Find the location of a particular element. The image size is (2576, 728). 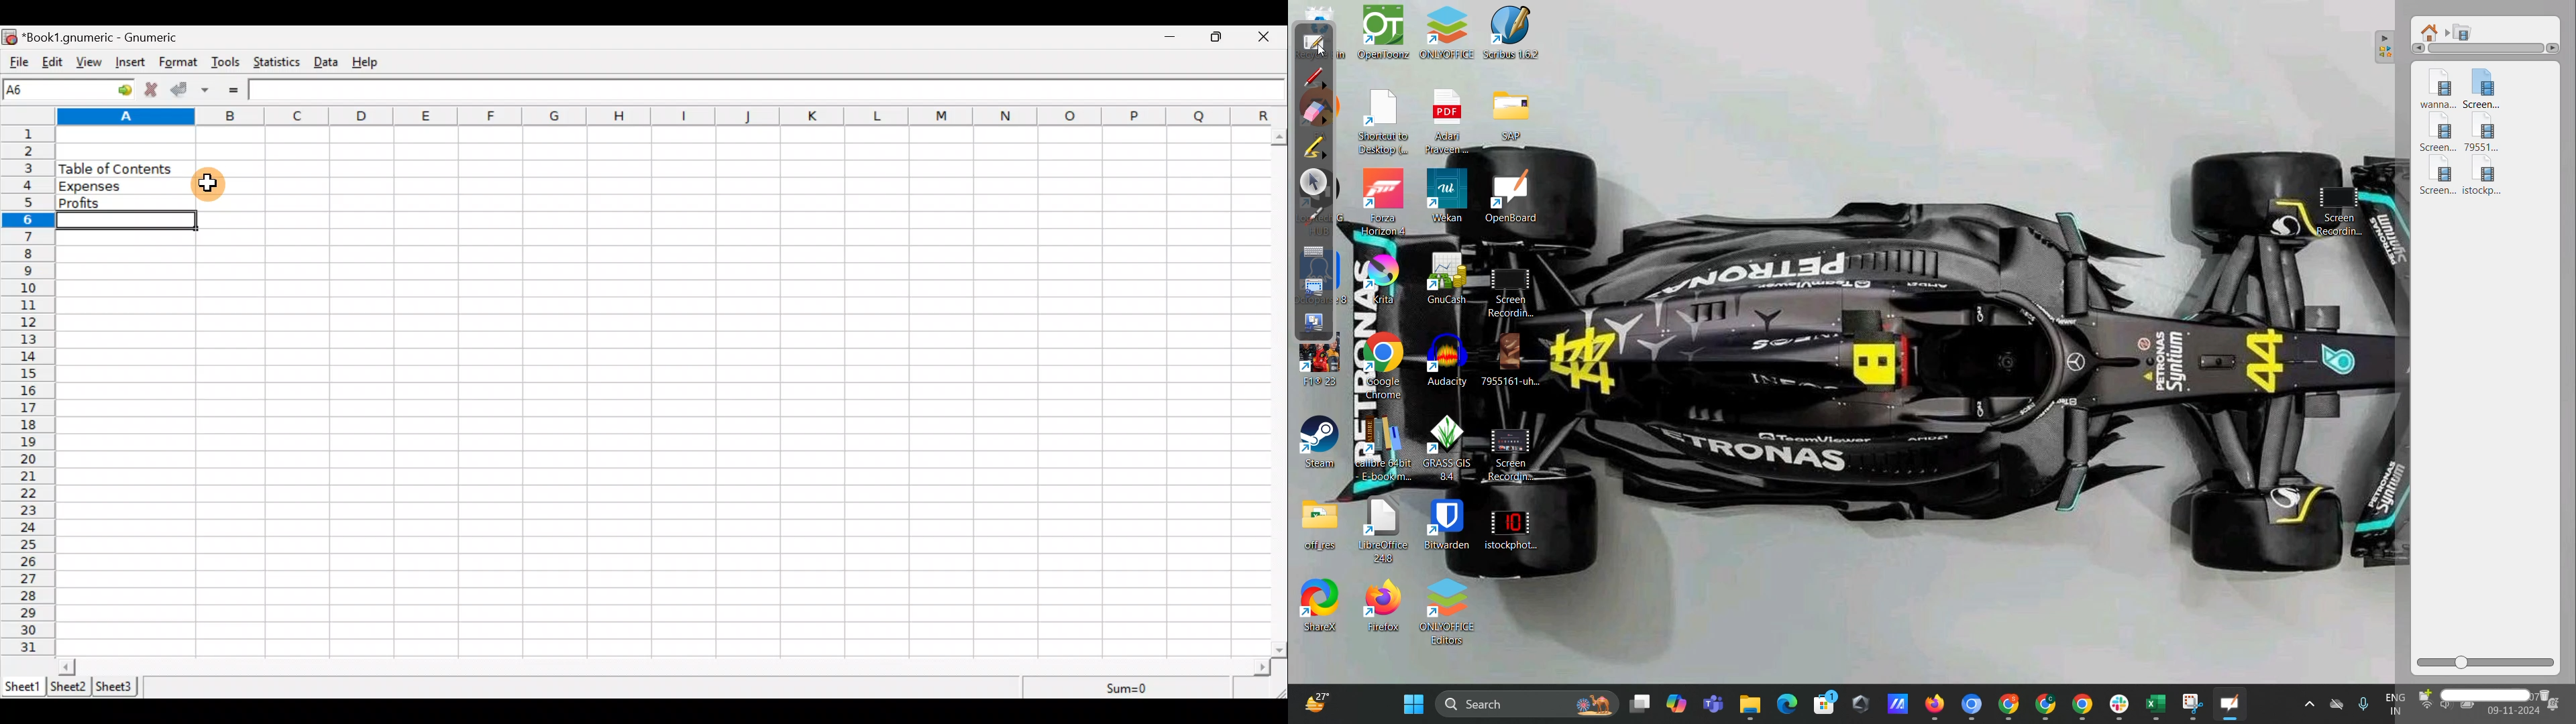

Screen Recording is located at coordinates (1517, 291).